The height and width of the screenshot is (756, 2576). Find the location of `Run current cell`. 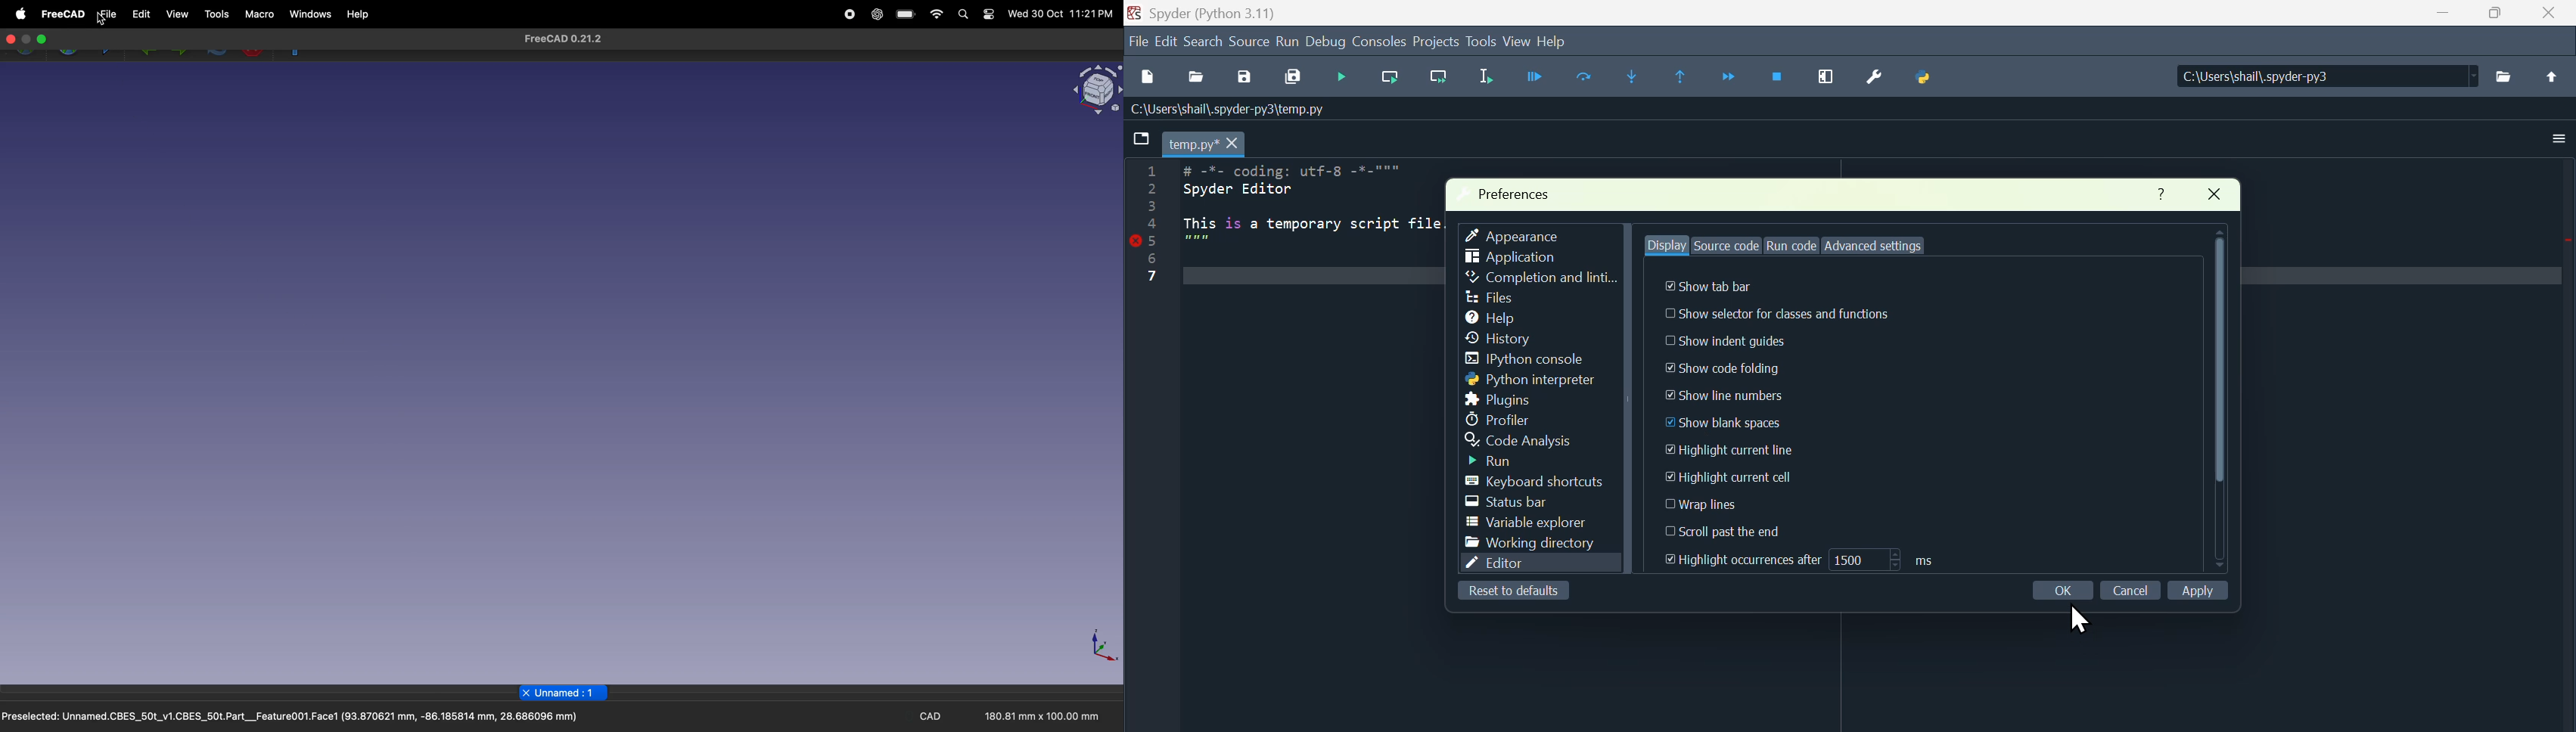

Run current cell is located at coordinates (1586, 79).